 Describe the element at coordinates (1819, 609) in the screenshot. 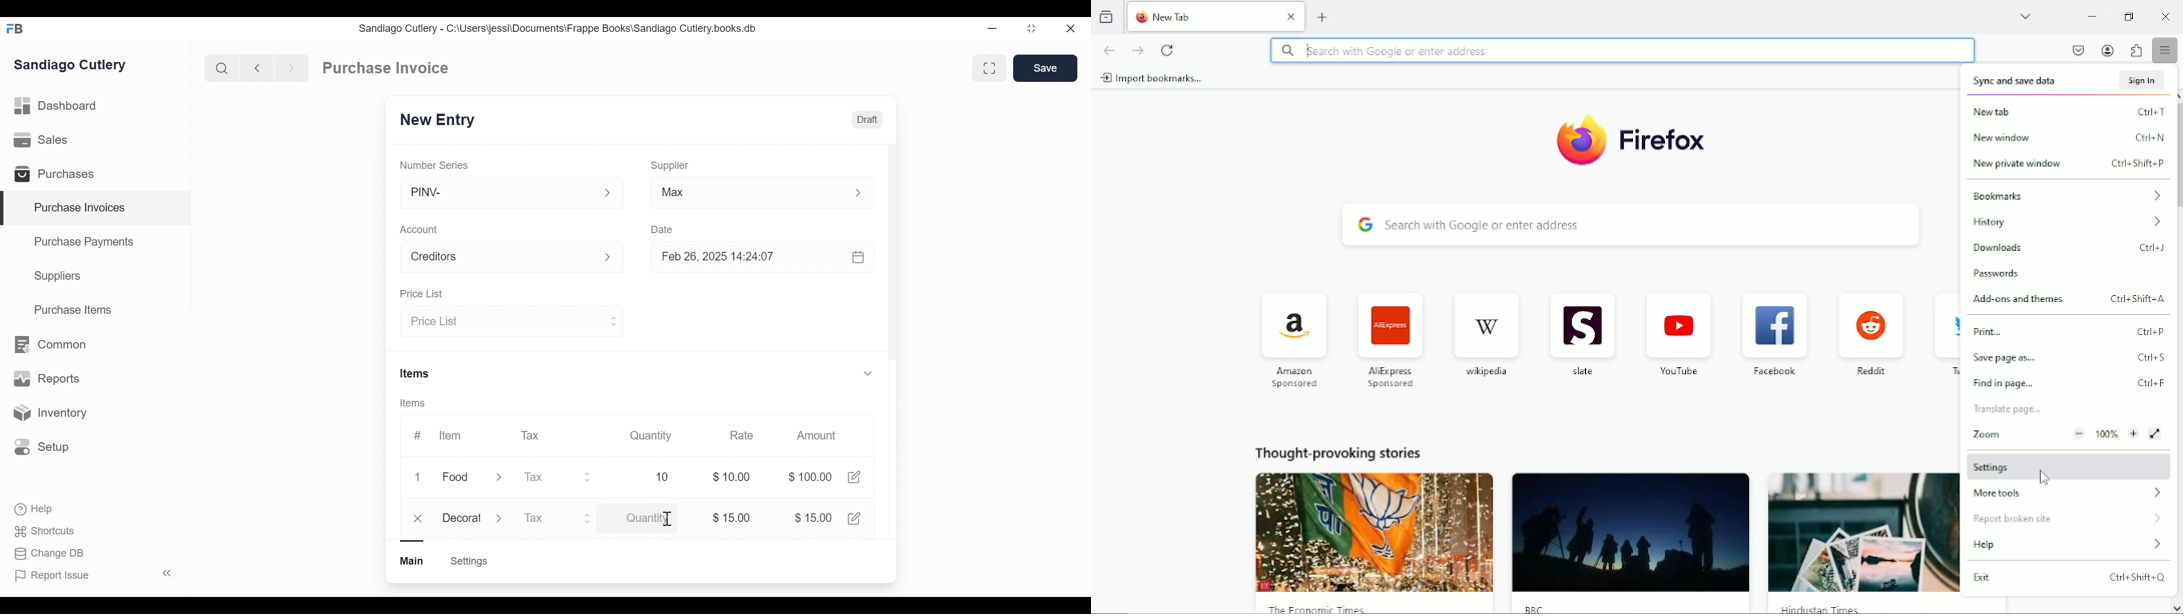

I see `Hindustan Times` at that location.